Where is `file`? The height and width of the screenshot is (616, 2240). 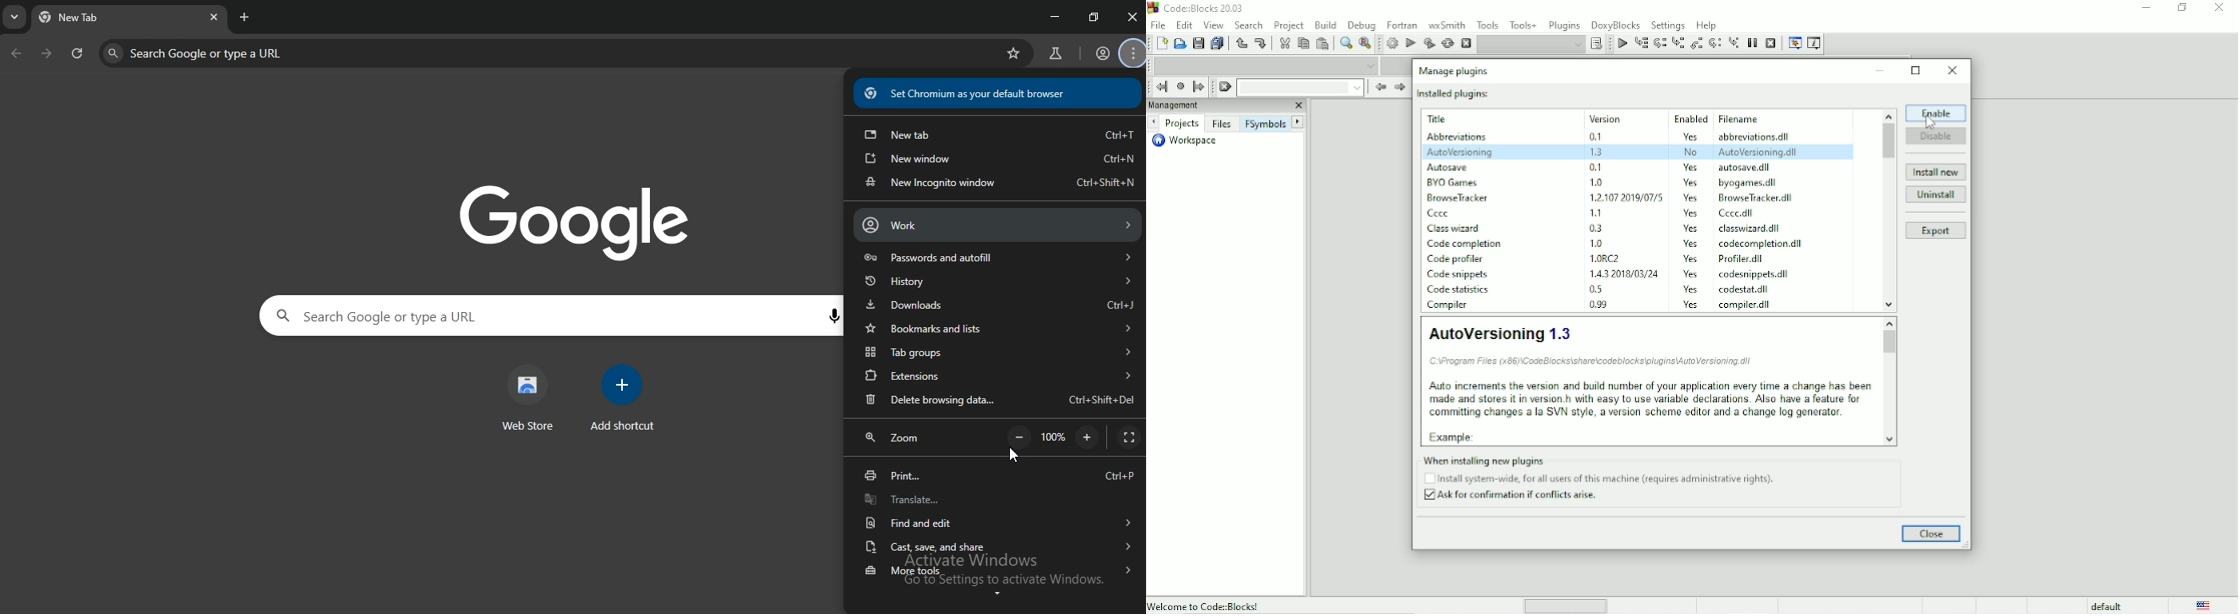
file is located at coordinates (1752, 275).